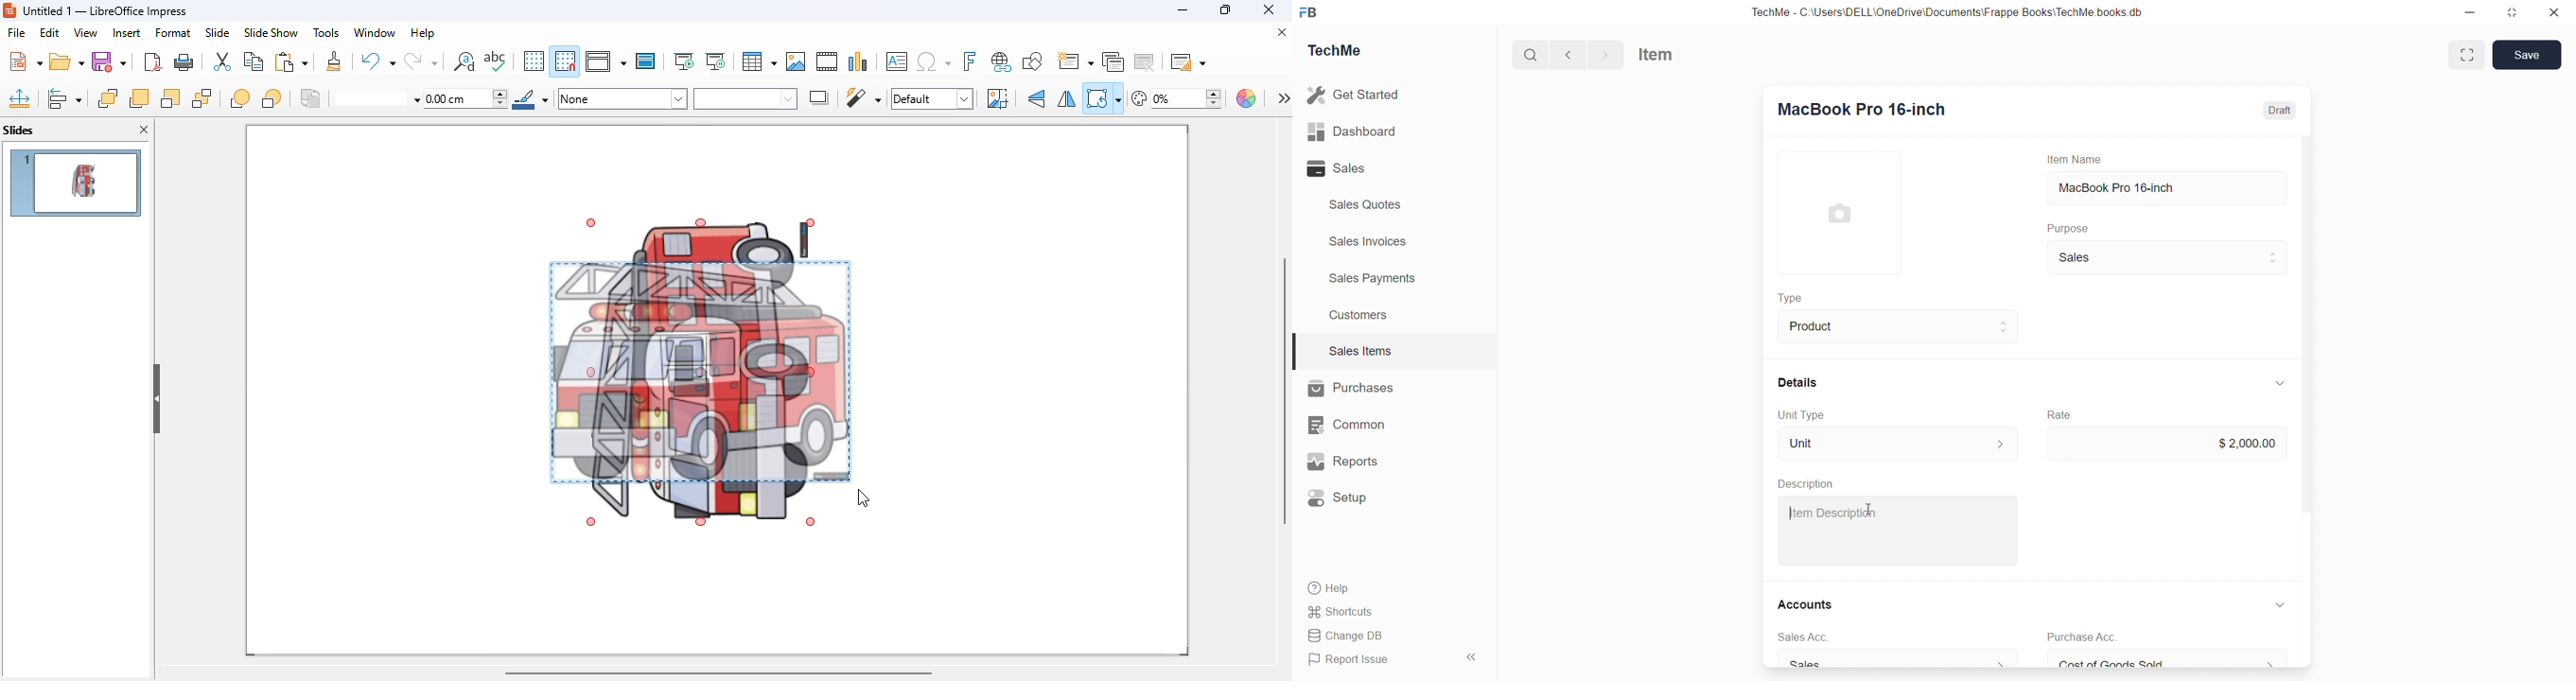 The height and width of the screenshot is (700, 2576). What do you see at coordinates (272, 97) in the screenshot?
I see `behind objects` at bounding box center [272, 97].